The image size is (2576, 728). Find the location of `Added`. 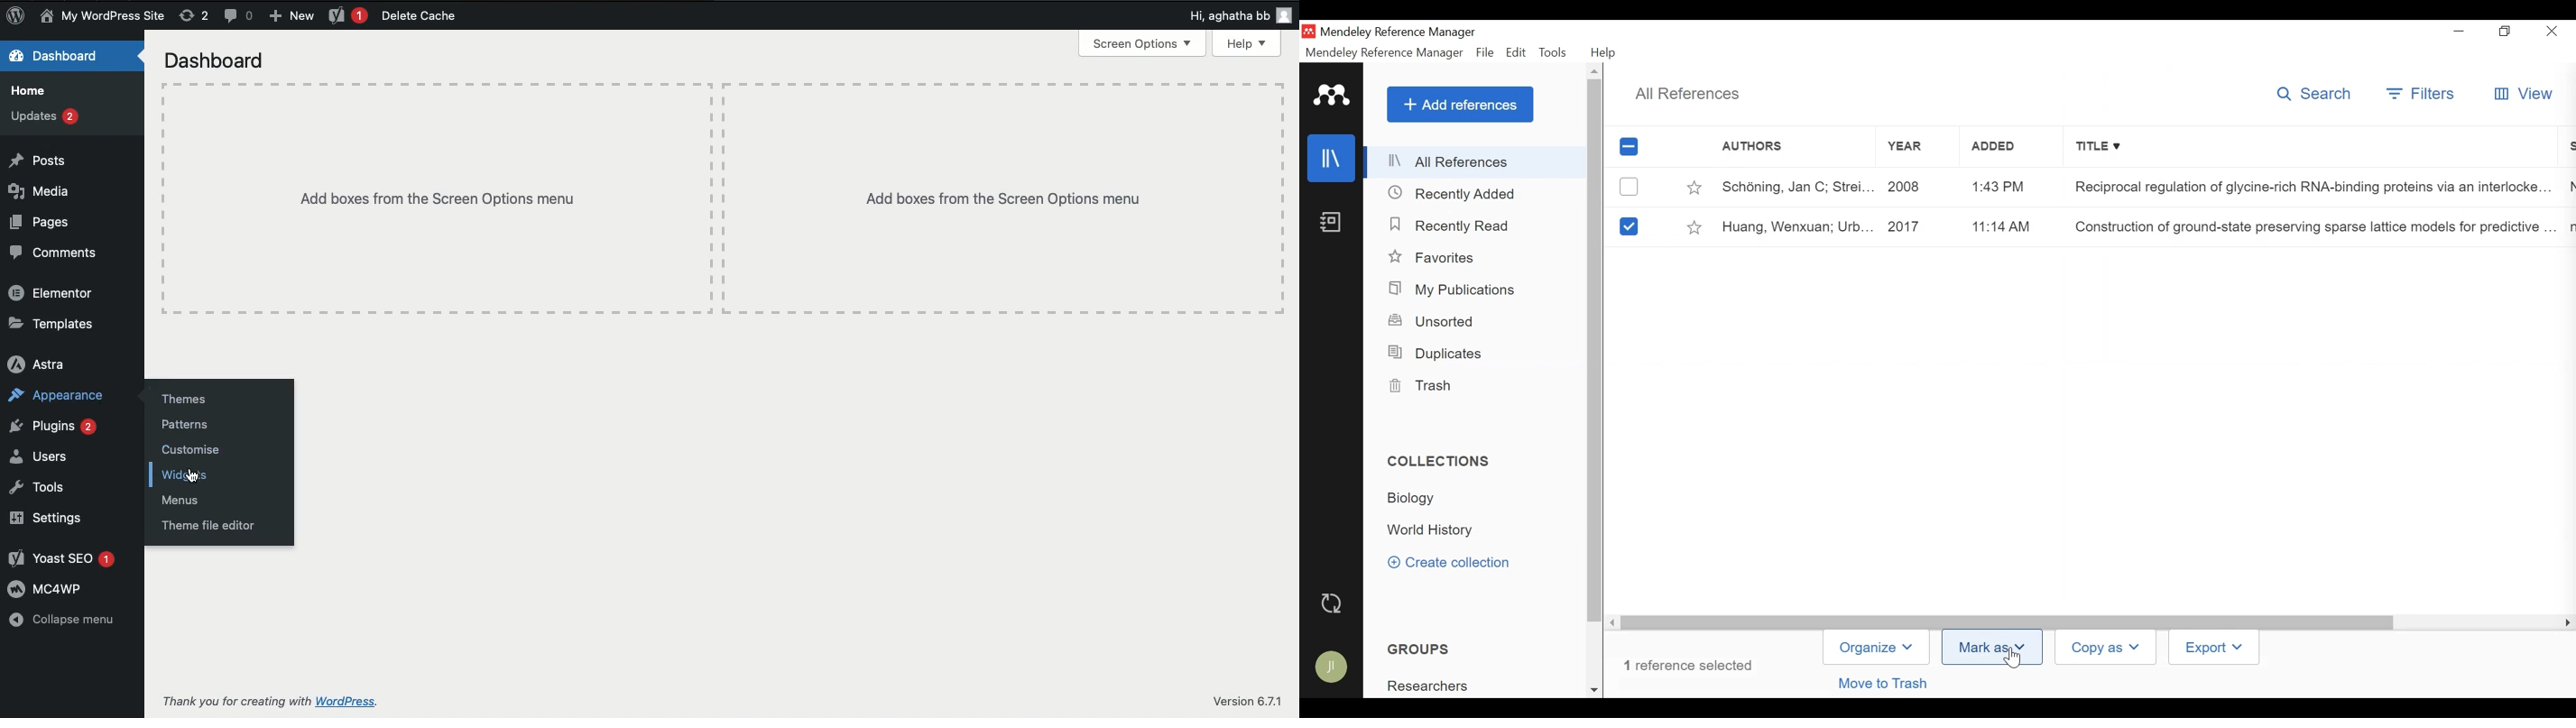

Added is located at coordinates (1998, 150).